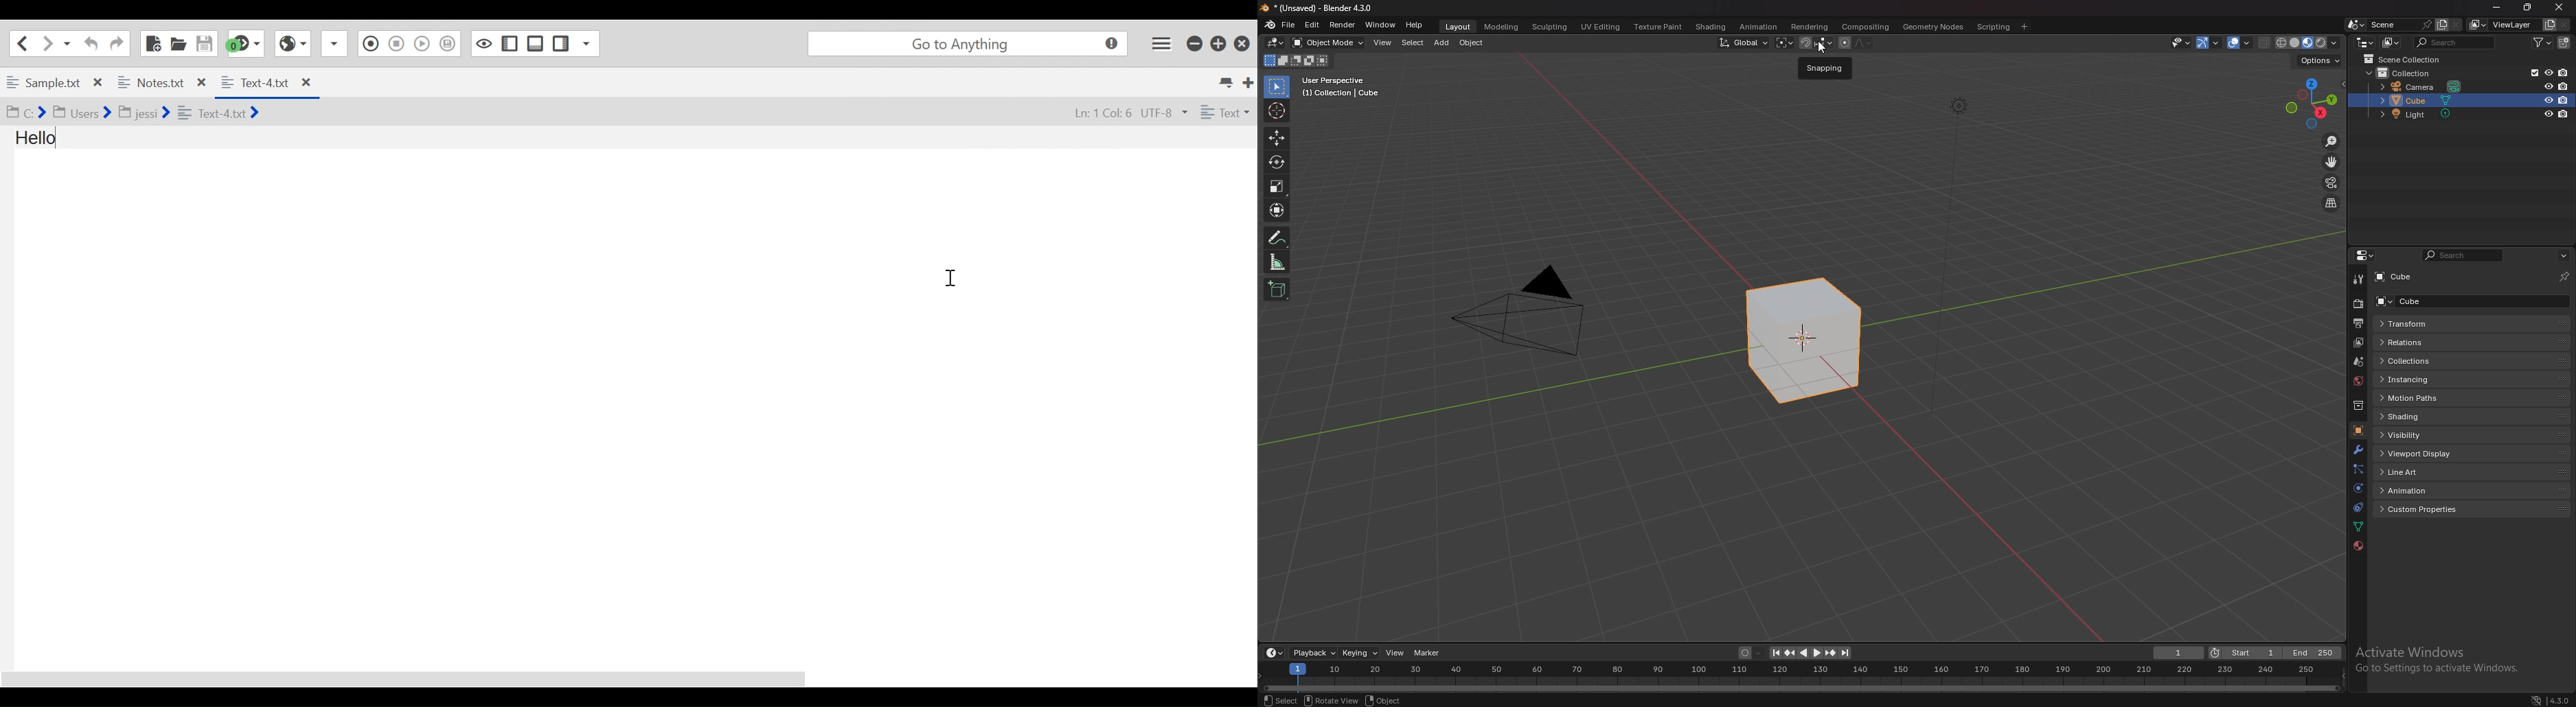 This screenshot has width=2576, height=728. What do you see at coordinates (1825, 48) in the screenshot?
I see `cursor` at bounding box center [1825, 48].